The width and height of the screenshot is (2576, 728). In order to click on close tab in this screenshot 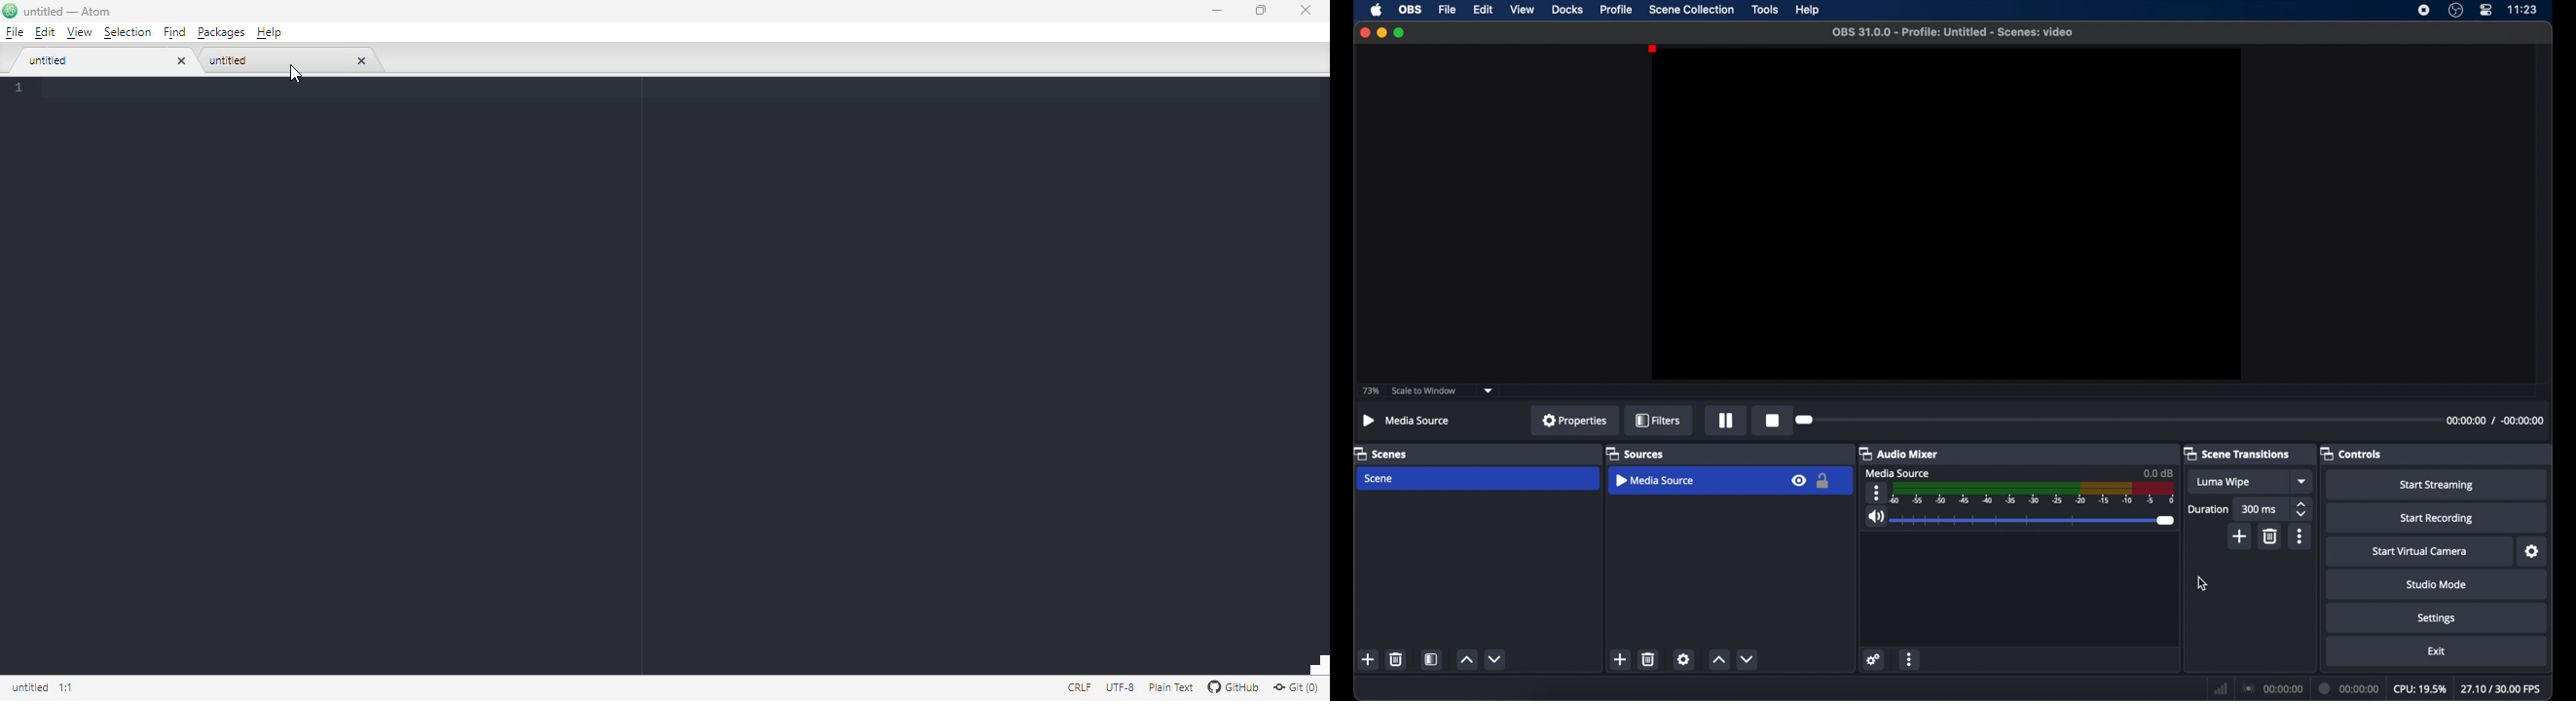, I will do `click(362, 59)`.